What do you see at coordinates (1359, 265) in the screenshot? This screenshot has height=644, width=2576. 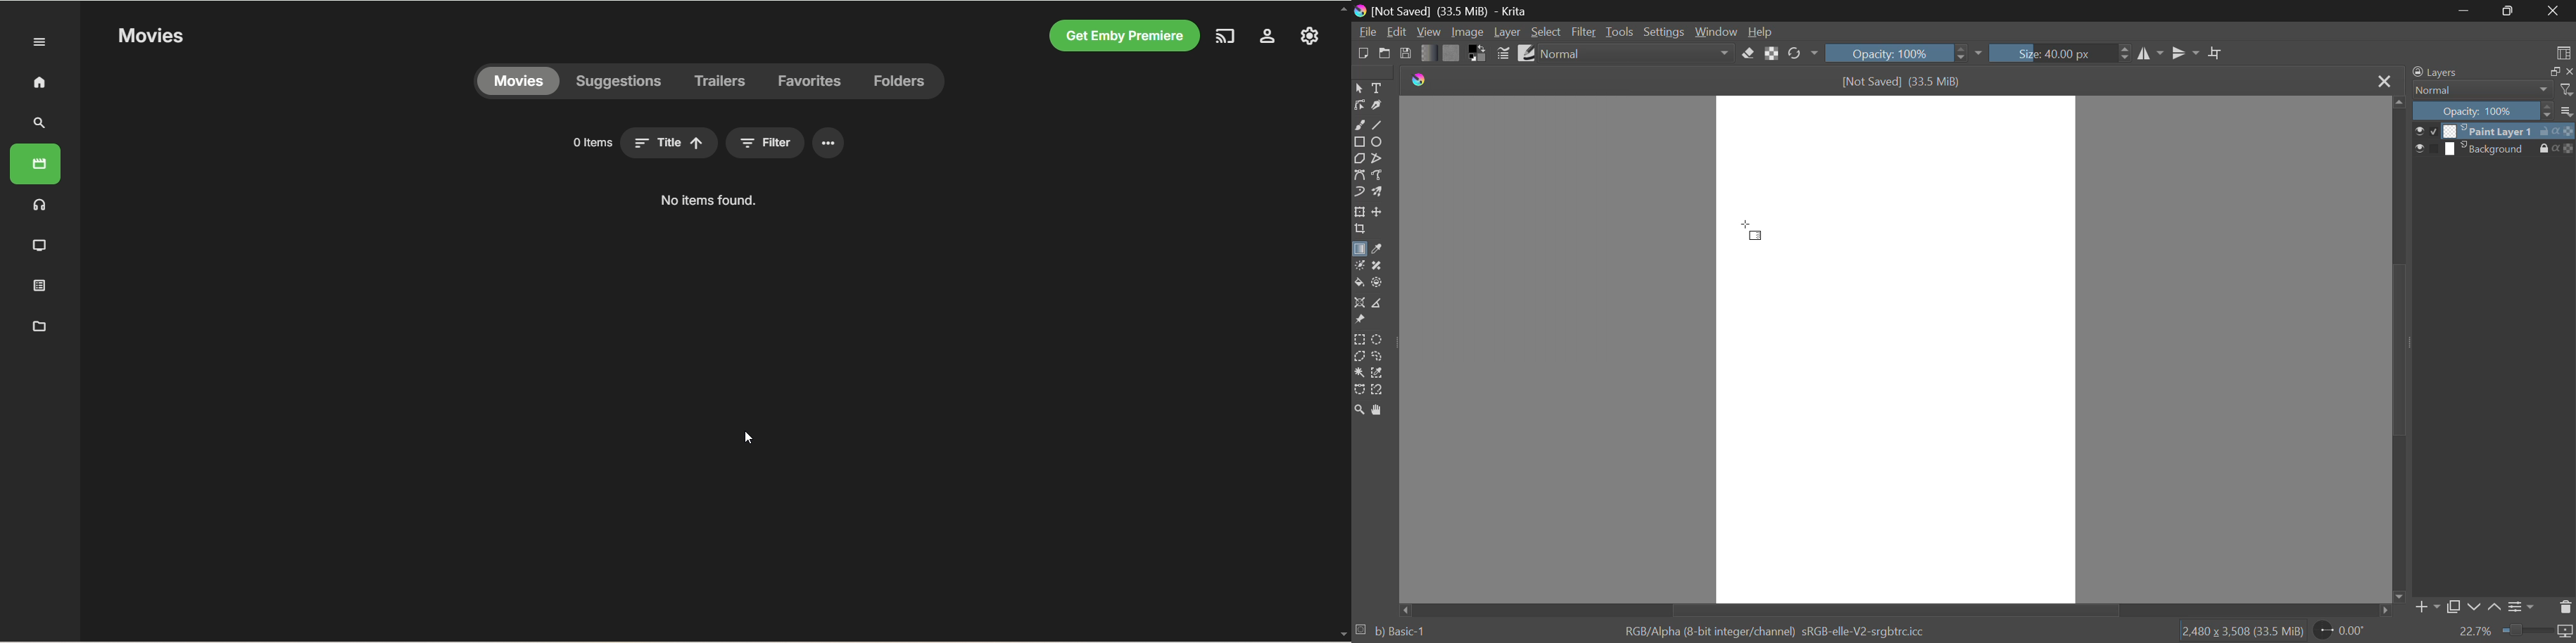 I see `Colorize Mask Tool` at bounding box center [1359, 265].